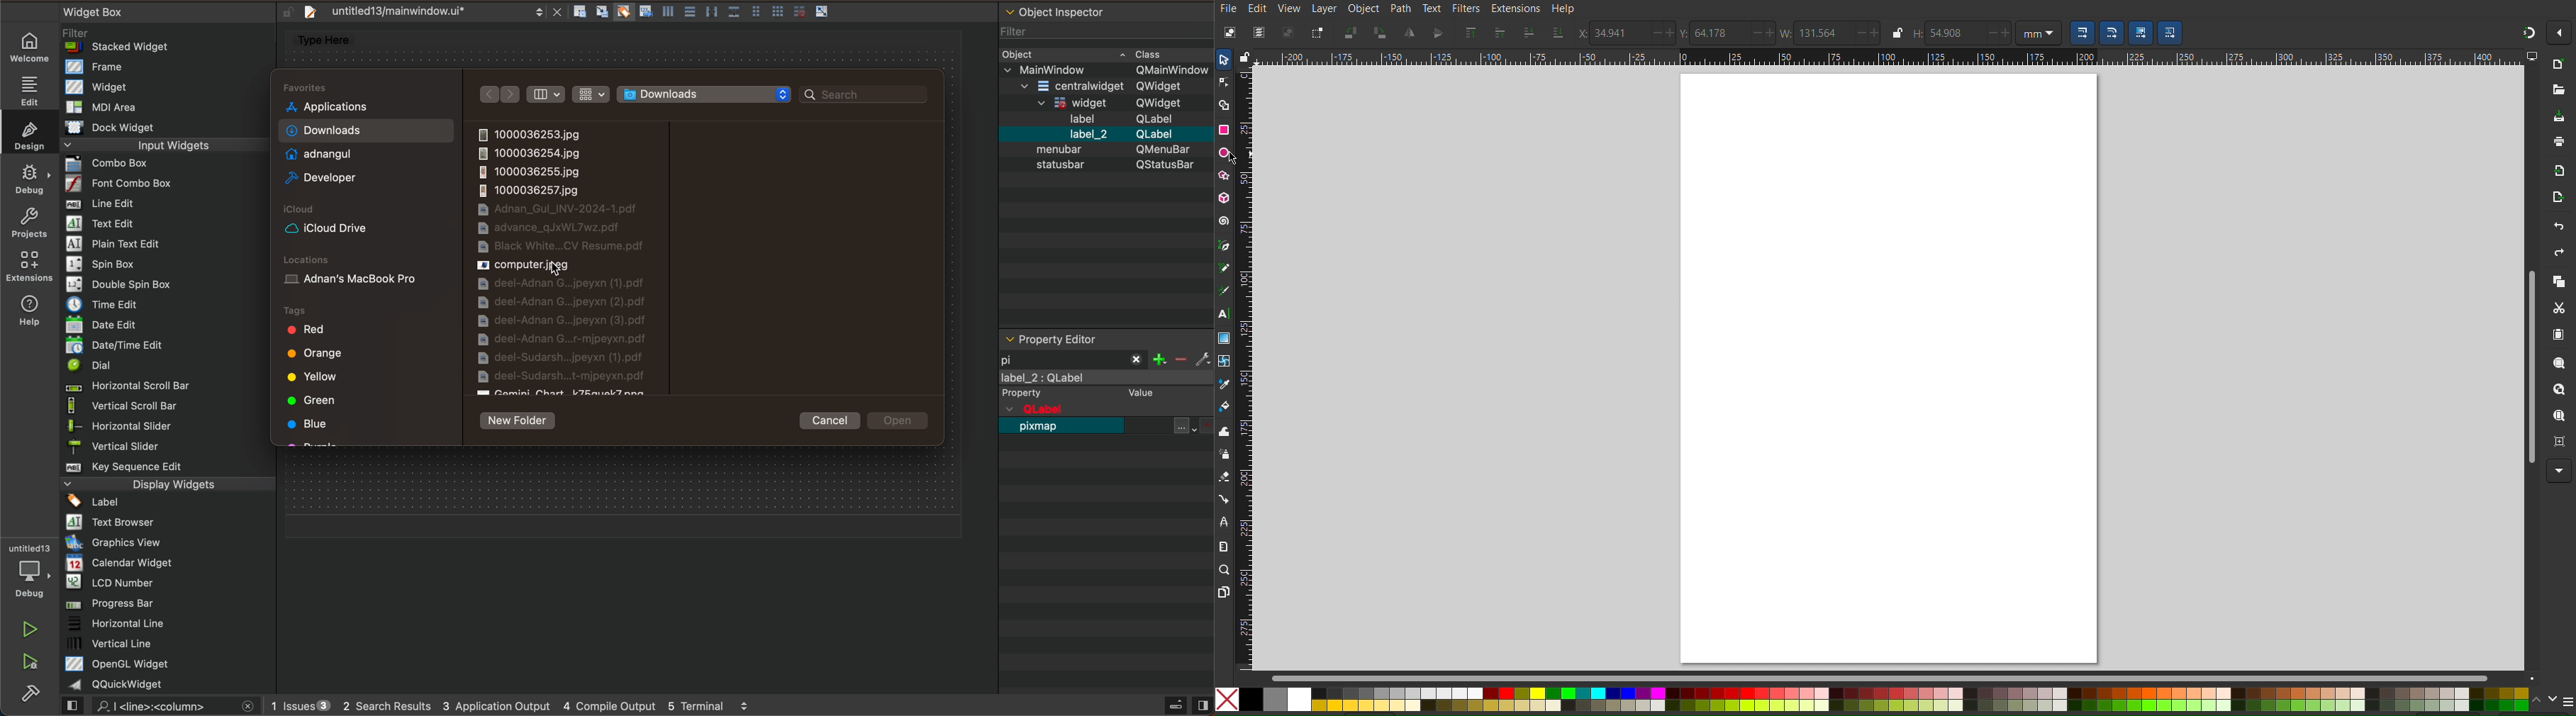  What do you see at coordinates (2544, 703) in the screenshot?
I see `scroll color options` at bounding box center [2544, 703].